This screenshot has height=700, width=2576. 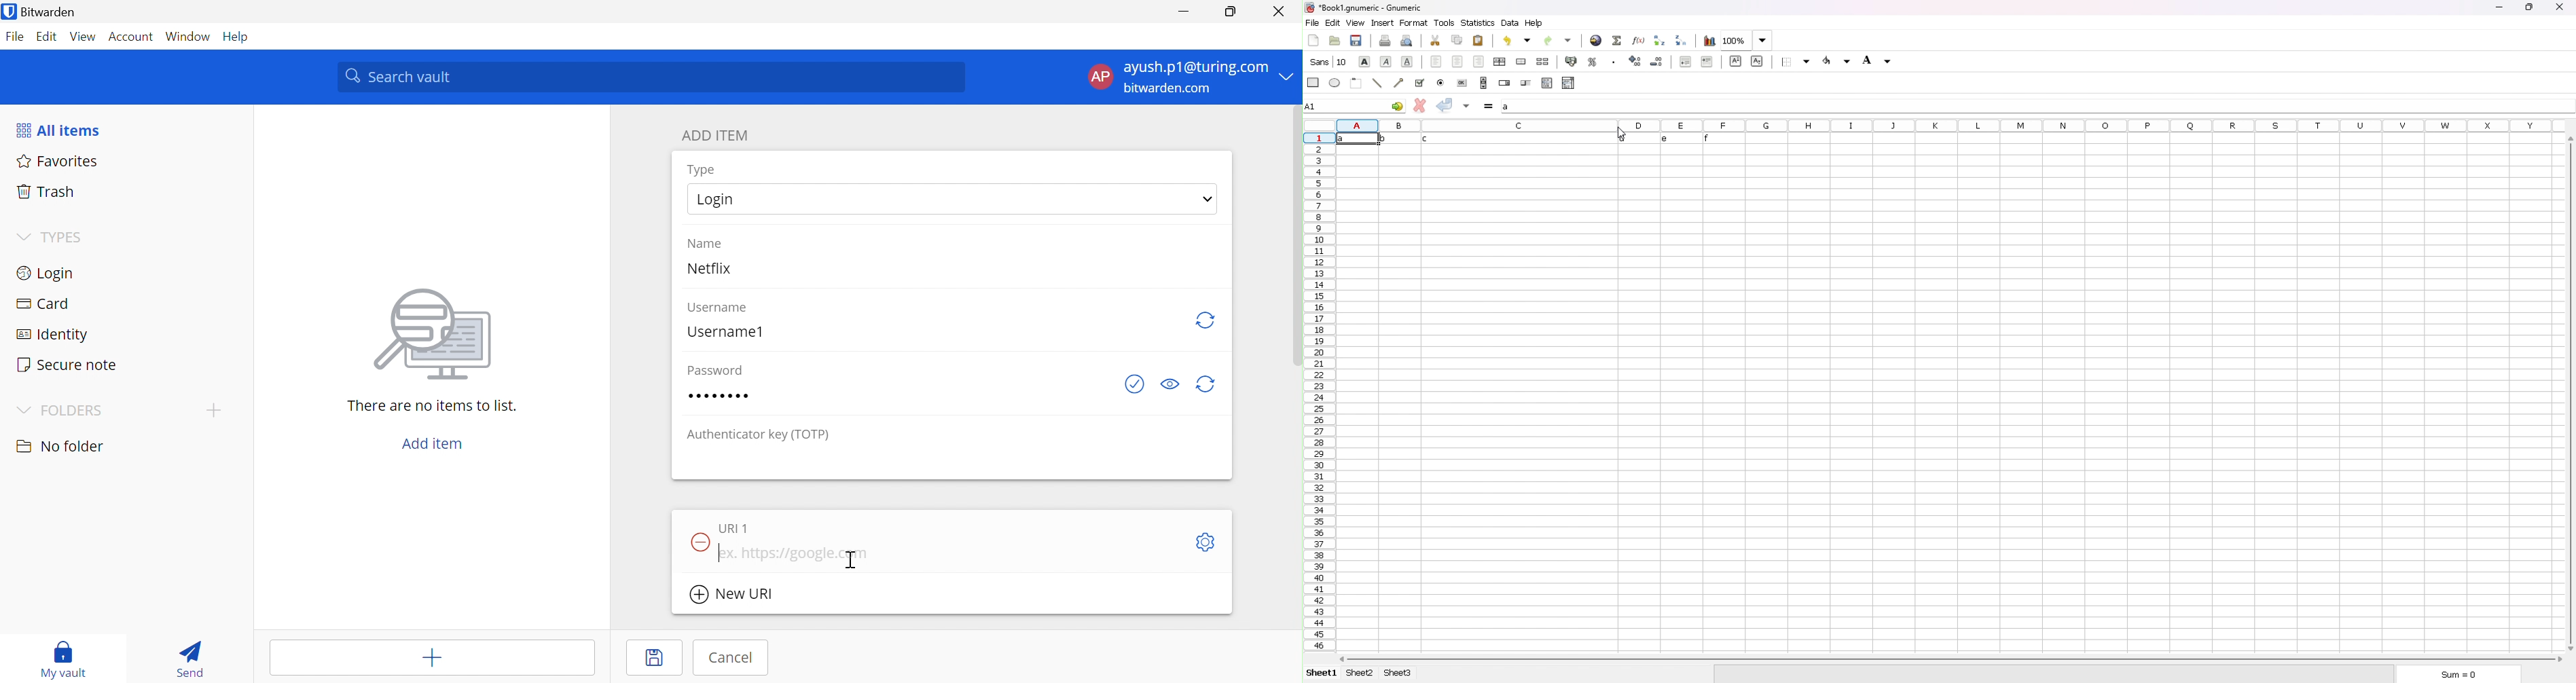 What do you see at coordinates (52, 237) in the screenshot?
I see `TYPES` at bounding box center [52, 237].